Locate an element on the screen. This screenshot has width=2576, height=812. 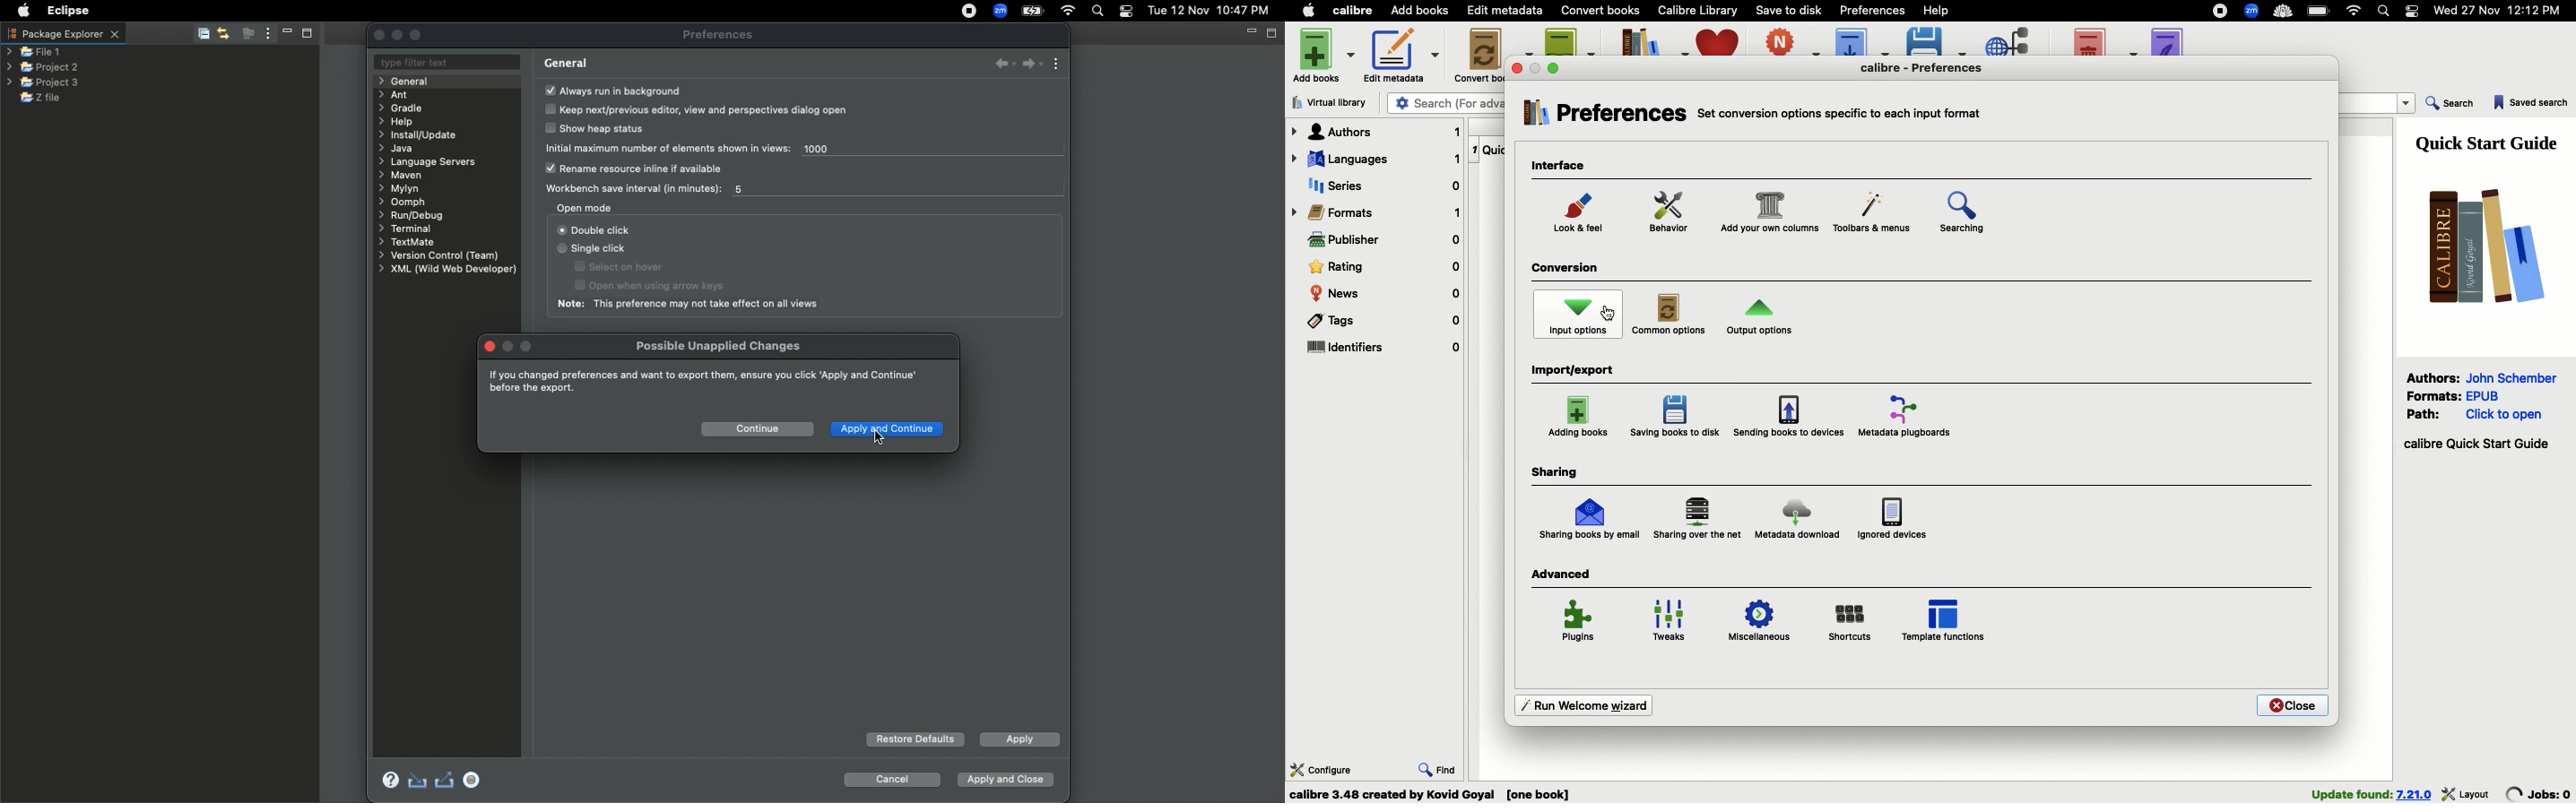
Minimize is located at coordinates (287, 33).